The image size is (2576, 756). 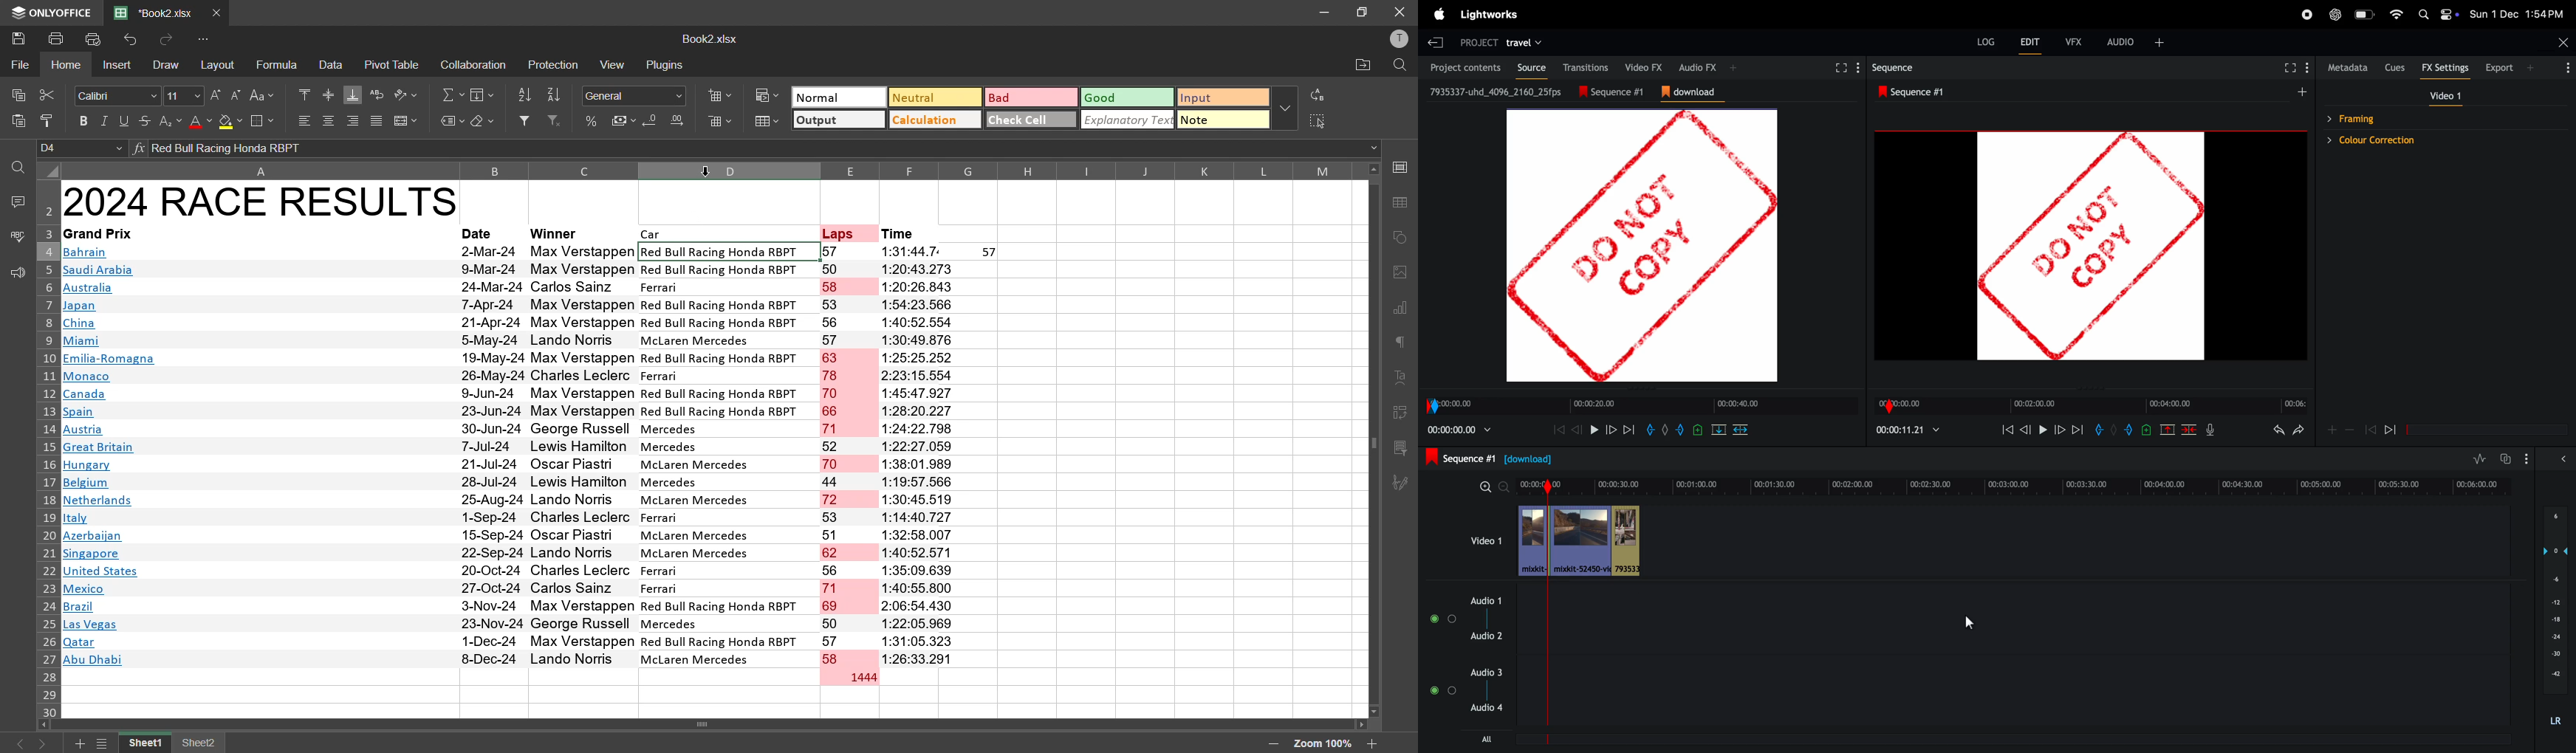 I want to click on Racer’s name, so click(x=583, y=456).